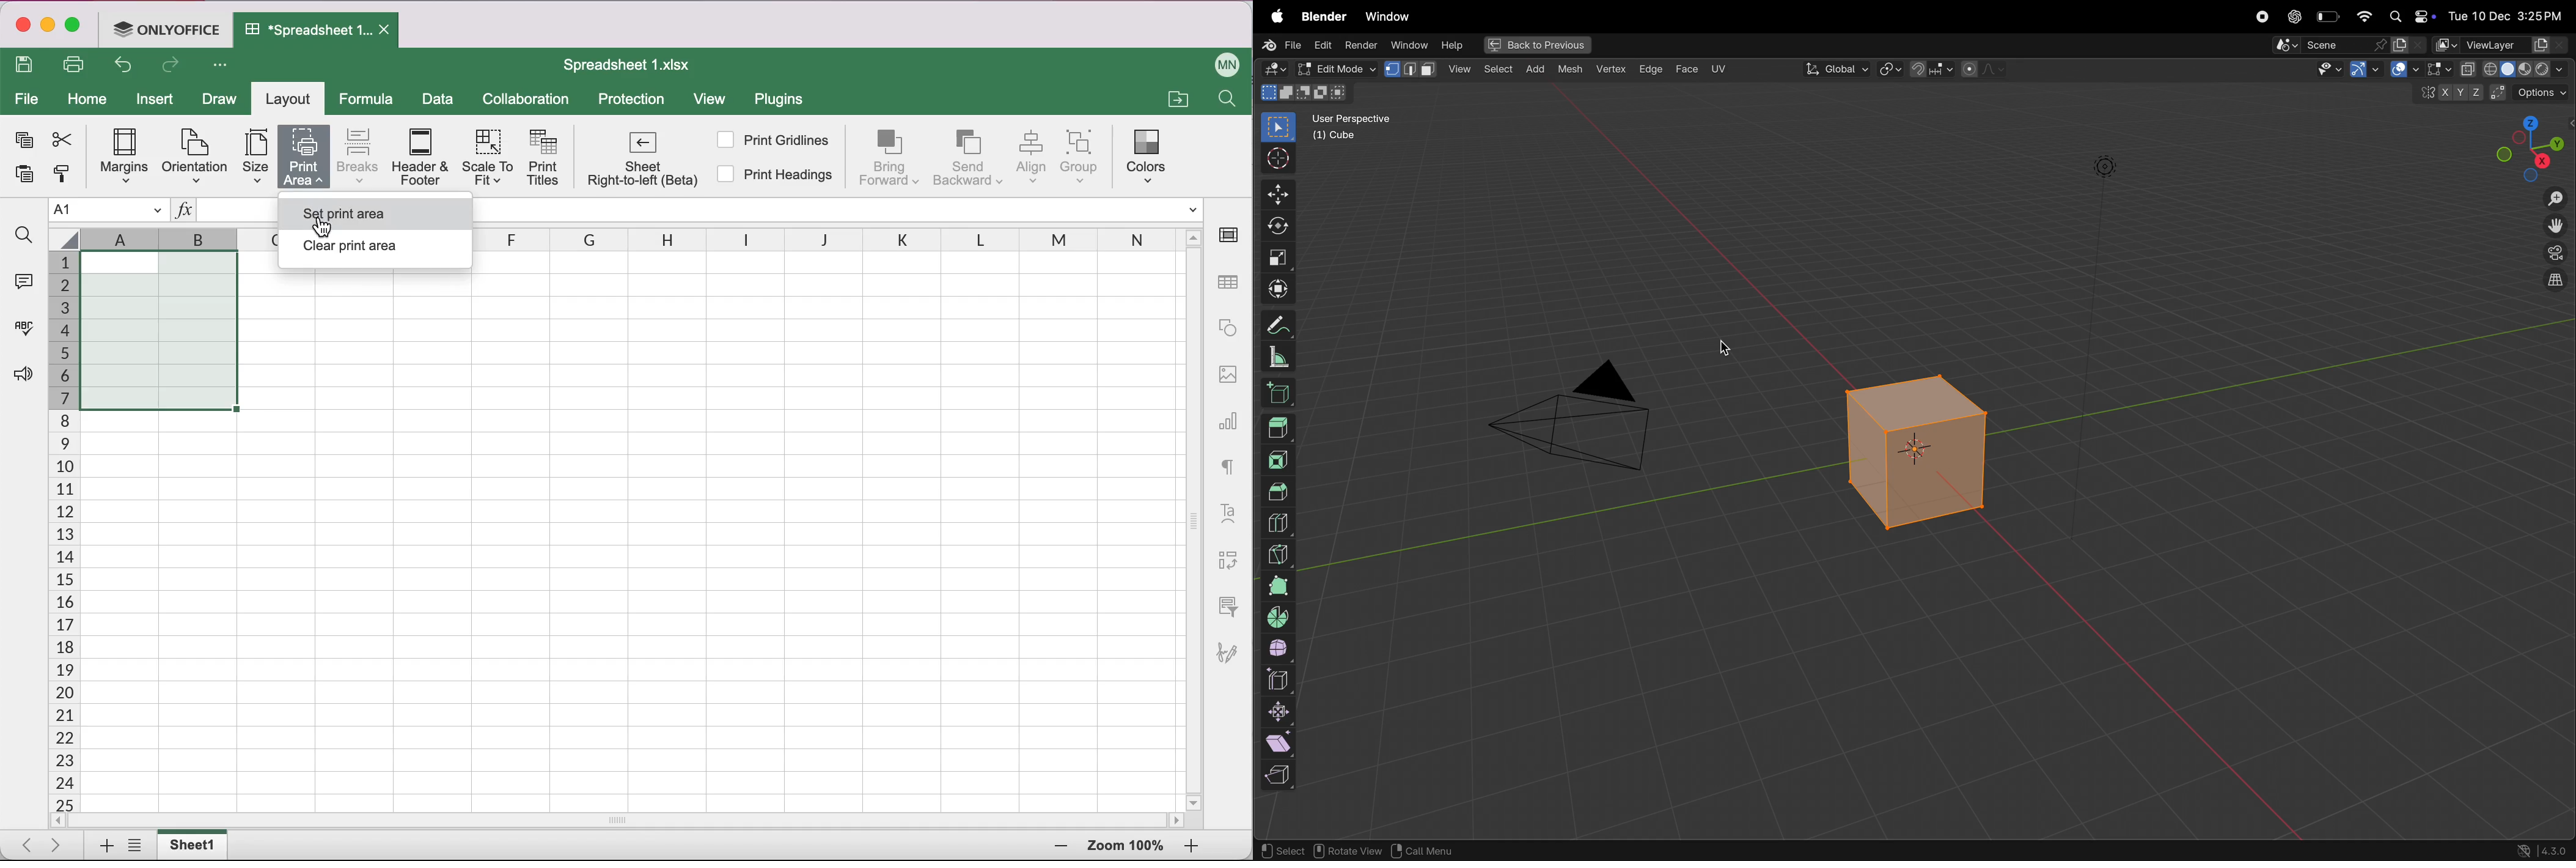 The height and width of the screenshot is (868, 2576). What do you see at coordinates (2524, 851) in the screenshot?
I see `Show system preferences  "Network" panel to allow online access` at bounding box center [2524, 851].